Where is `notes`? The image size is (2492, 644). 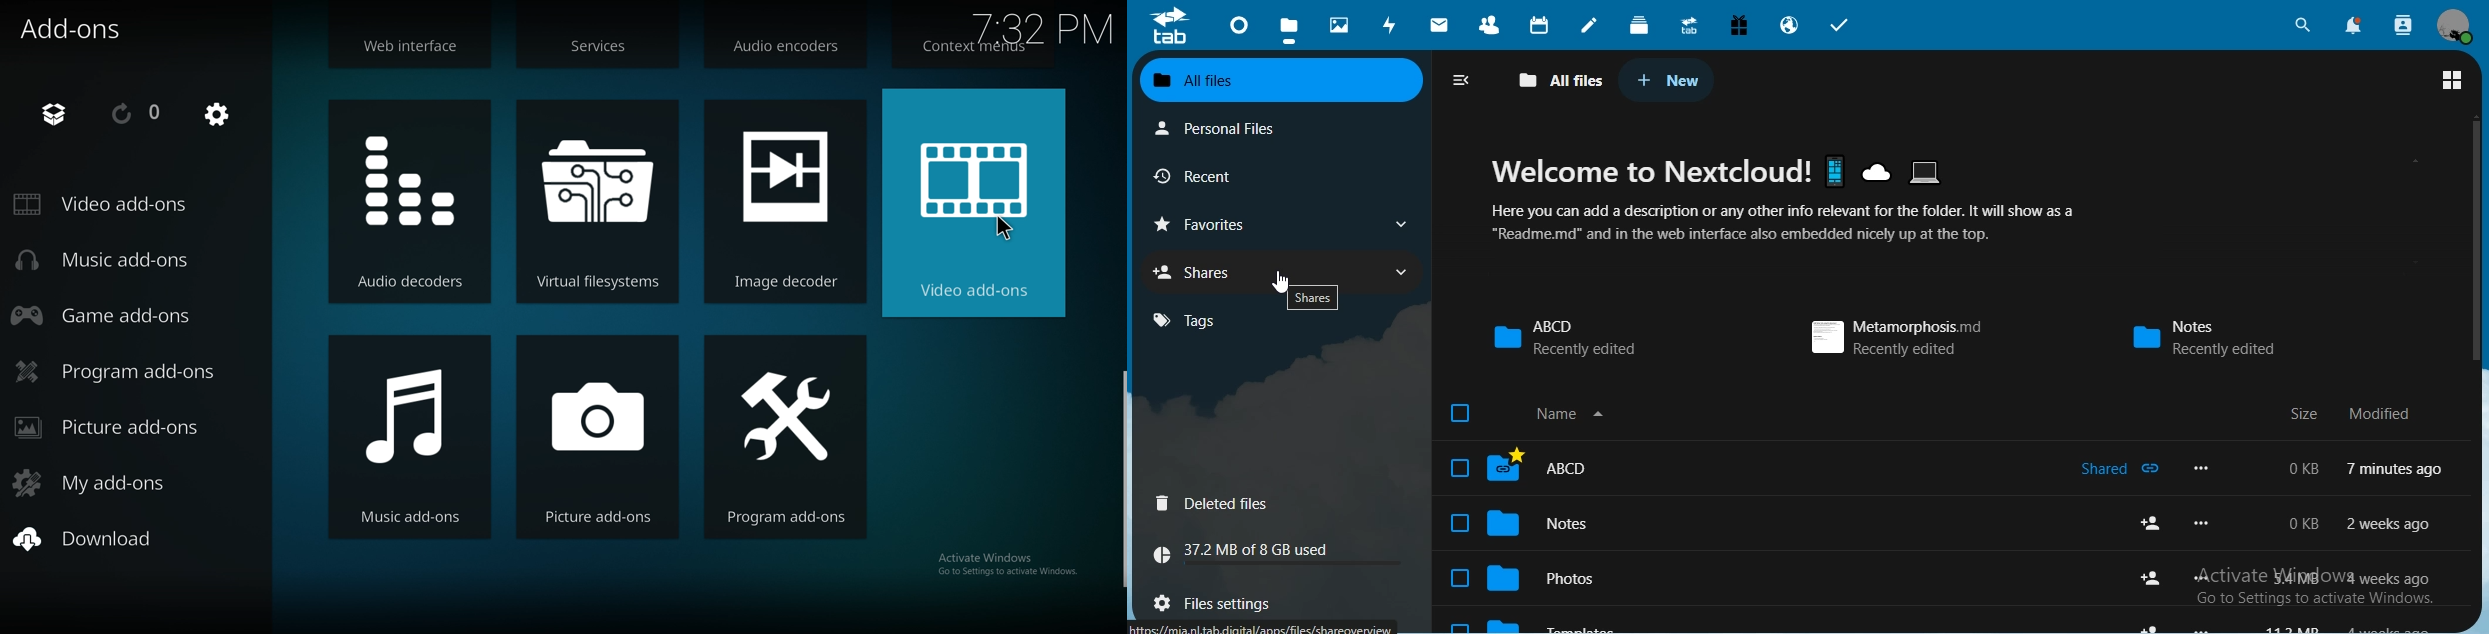
notes is located at coordinates (1590, 25).